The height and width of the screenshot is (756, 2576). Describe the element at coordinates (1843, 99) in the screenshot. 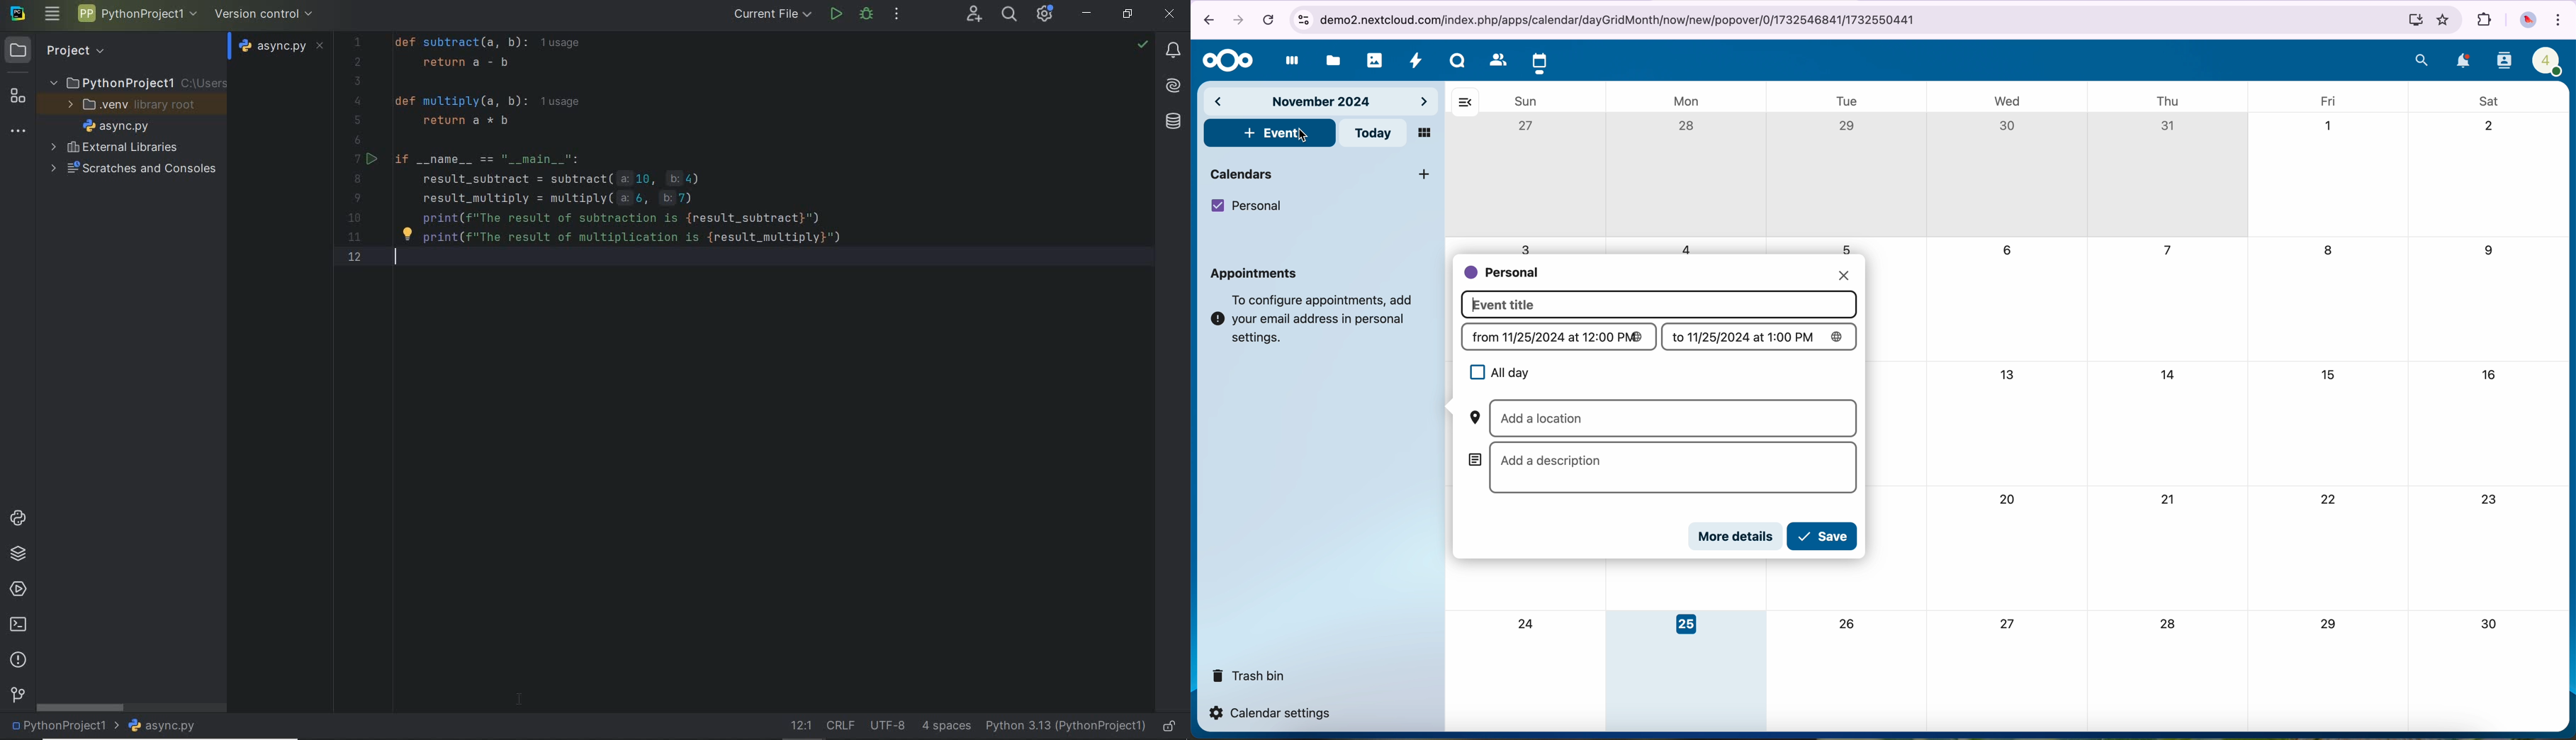

I see `tue` at that location.